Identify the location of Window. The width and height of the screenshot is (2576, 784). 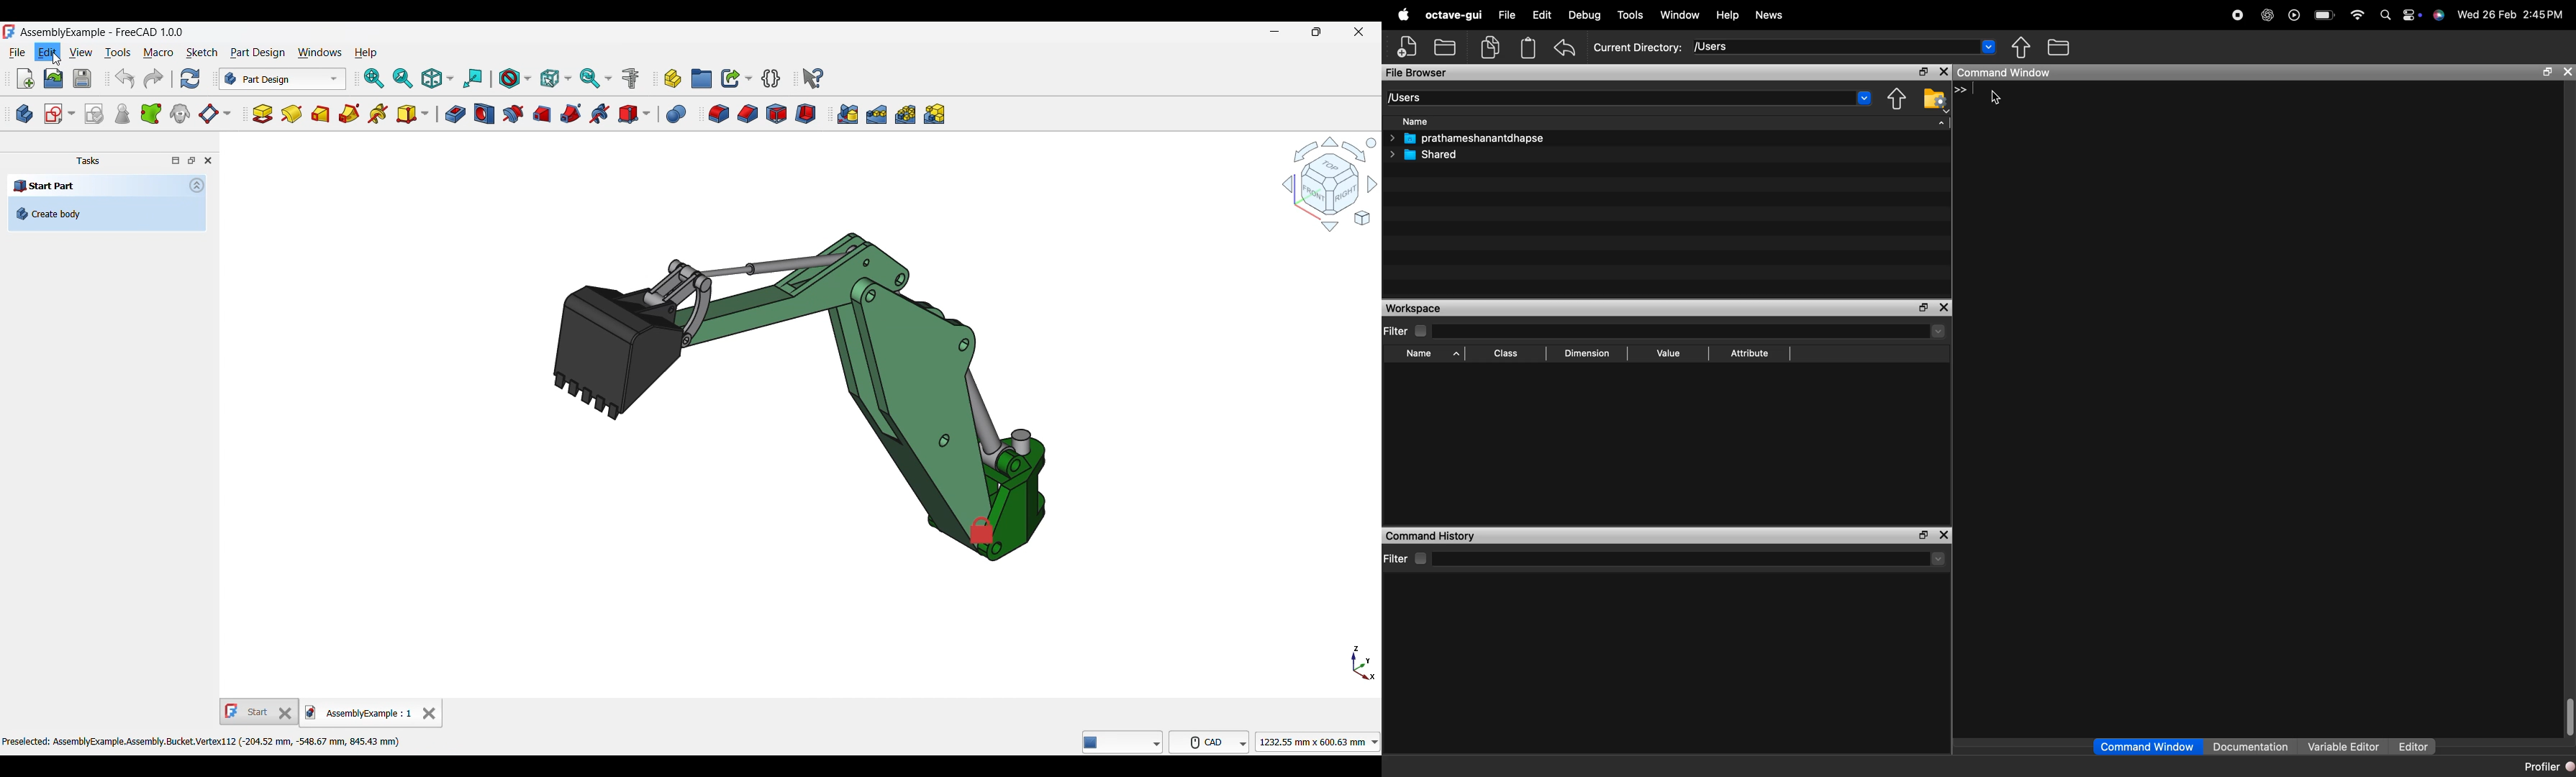
(1684, 13).